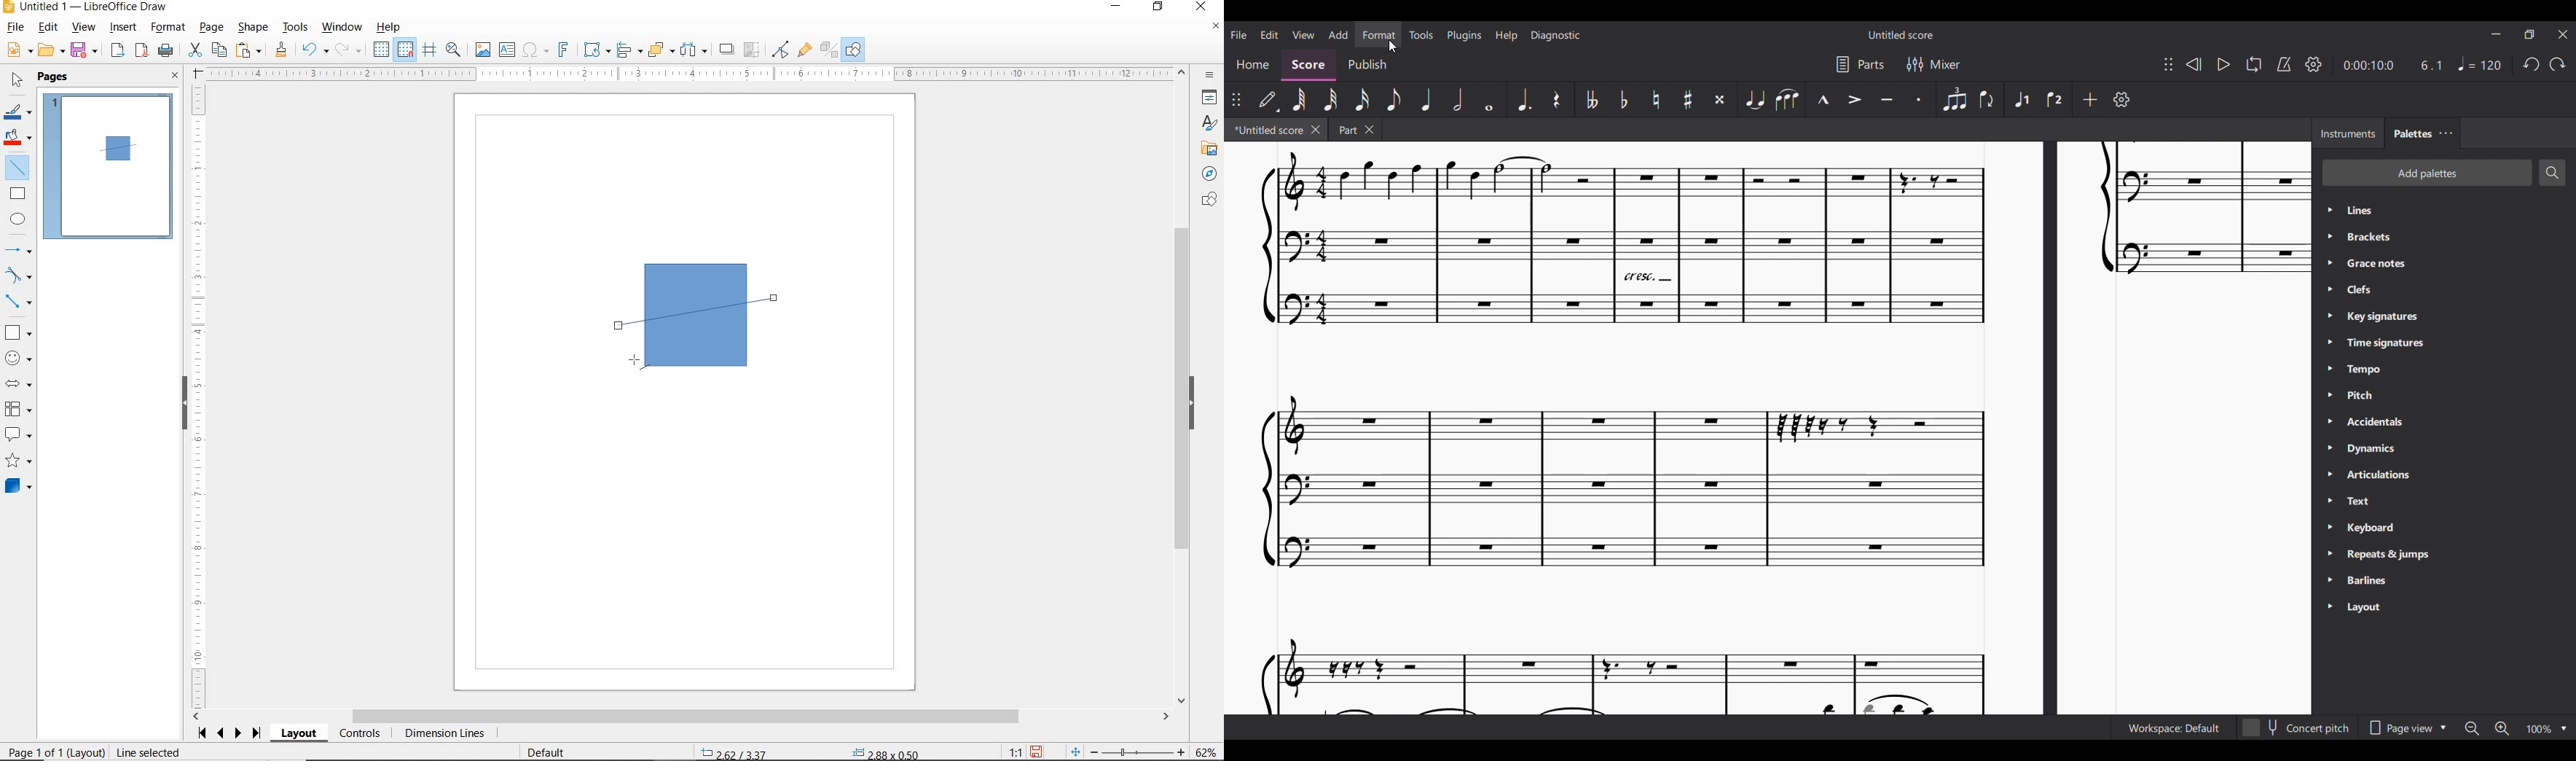 The image size is (2576, 784). Describe the element at coordinates (21, 409) in the screenshot. I see `FLOWCHART` at that location.